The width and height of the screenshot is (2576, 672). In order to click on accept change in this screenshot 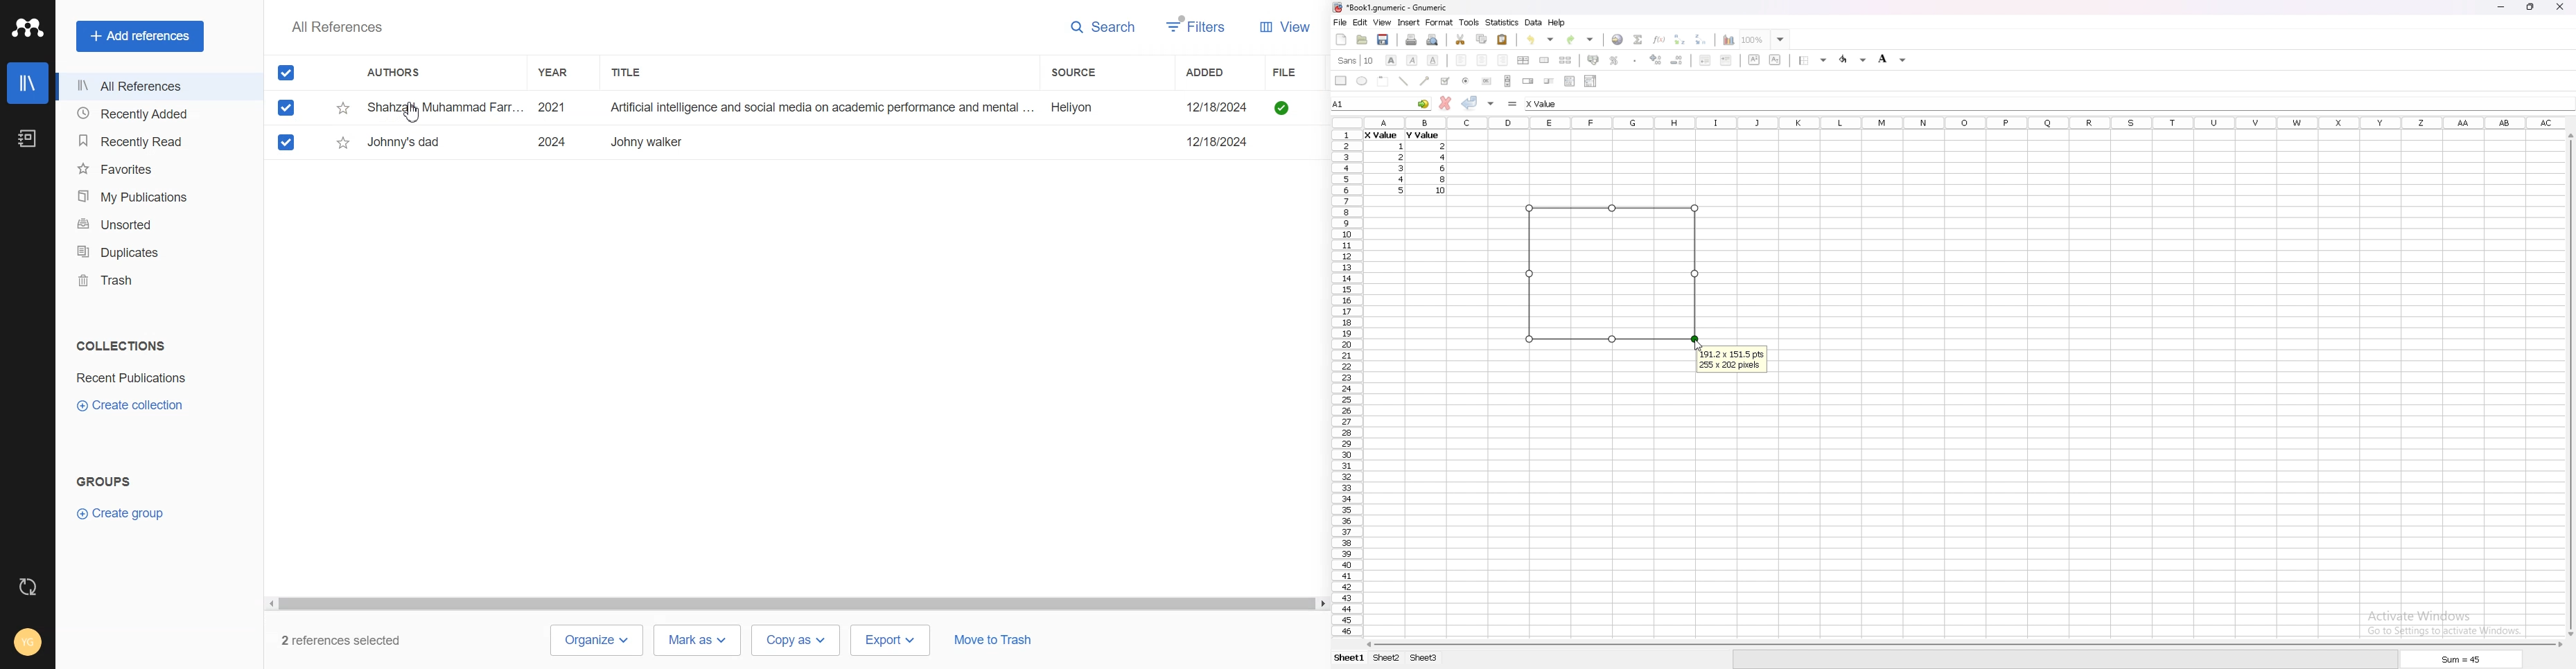, I will do `click(1469, 102)`.